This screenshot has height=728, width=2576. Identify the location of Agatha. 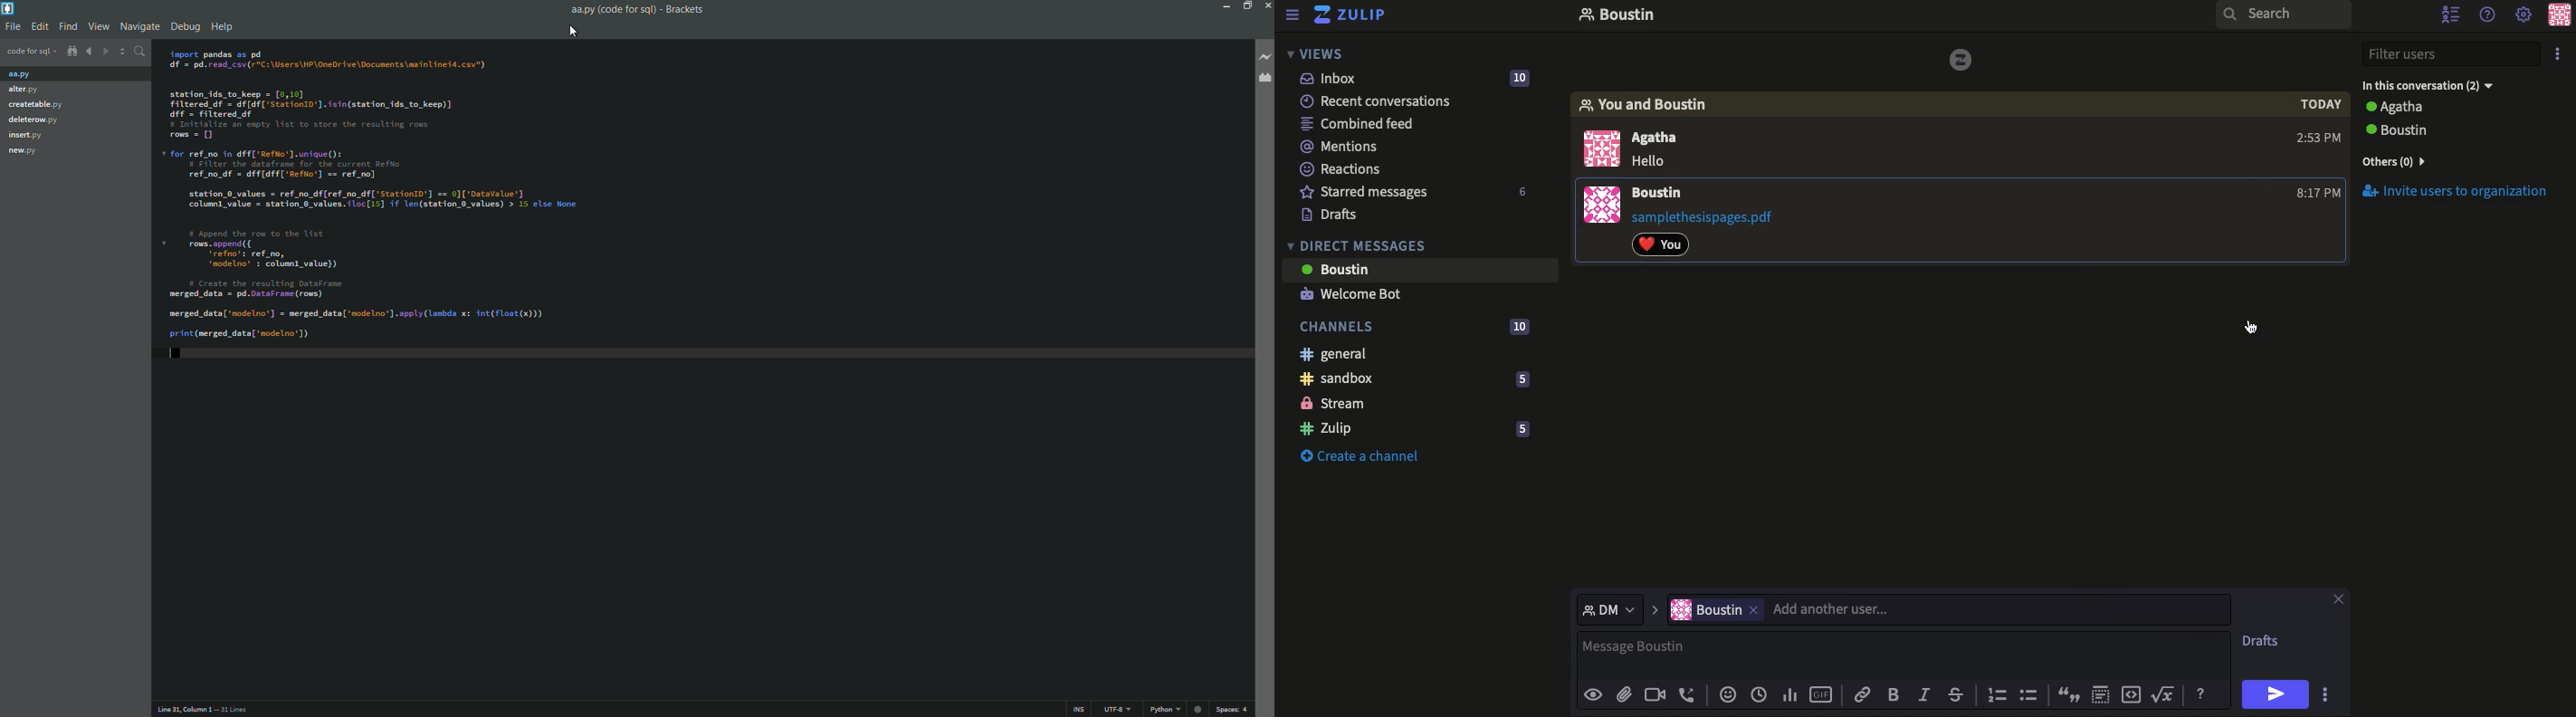
(1655, 136).